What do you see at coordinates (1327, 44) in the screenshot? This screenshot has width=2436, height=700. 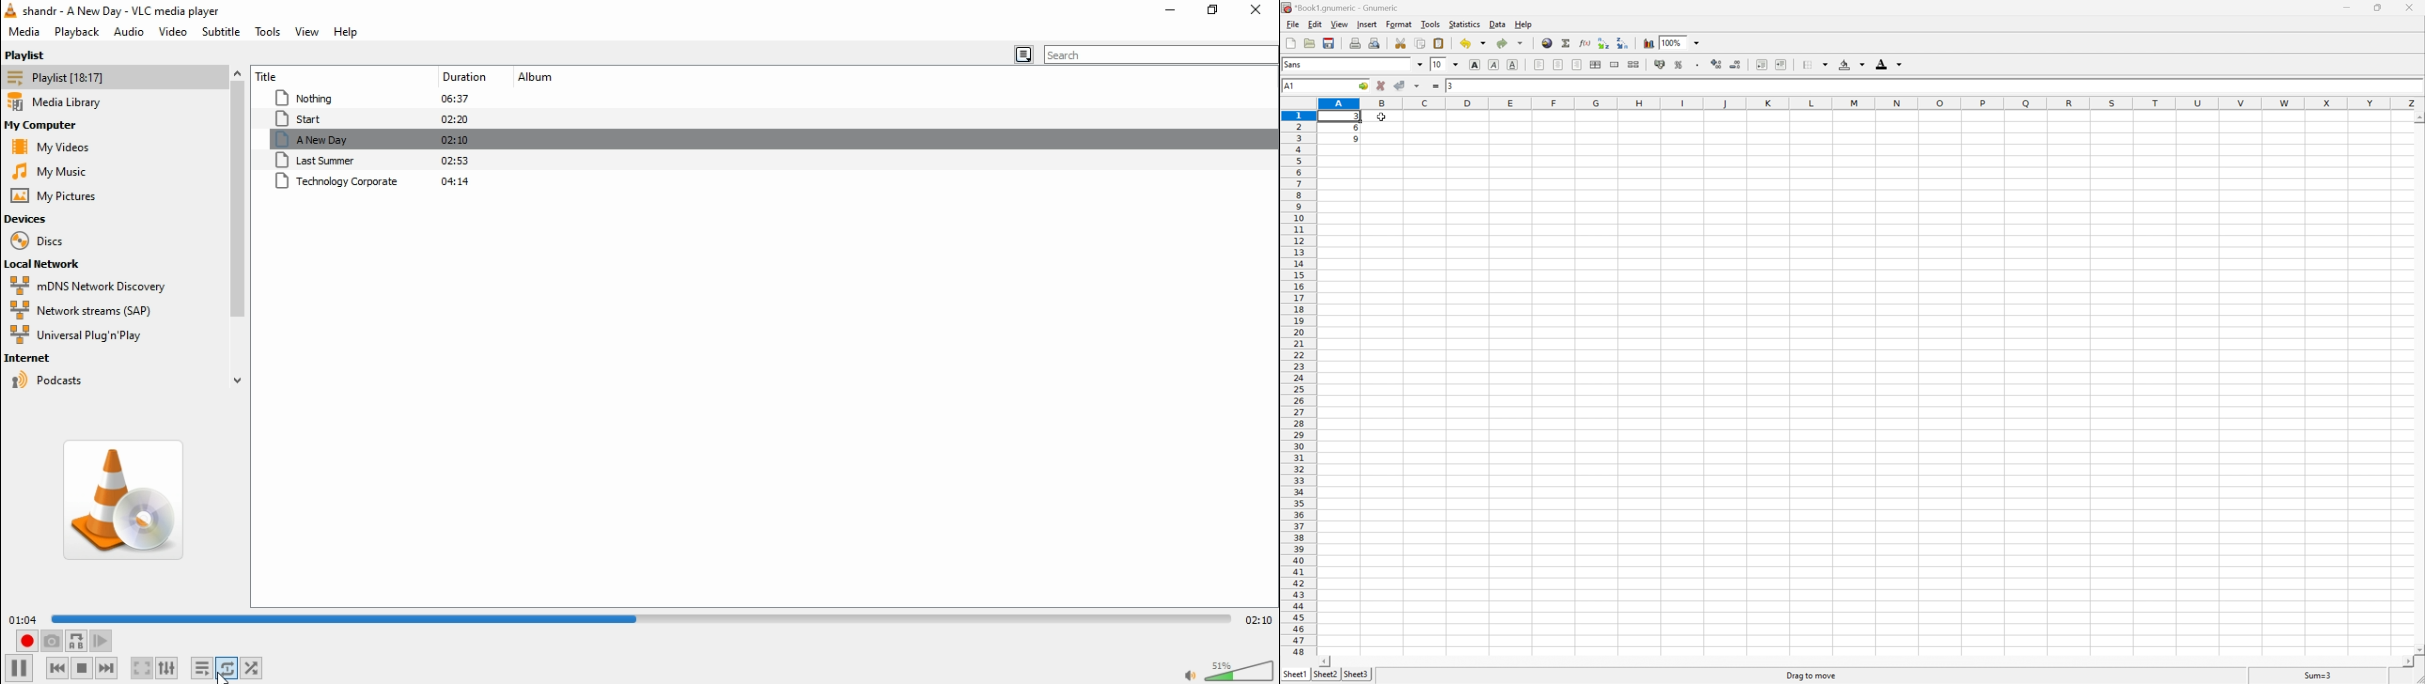 I see `Save current workbook` at bounding box center [1327, 44].